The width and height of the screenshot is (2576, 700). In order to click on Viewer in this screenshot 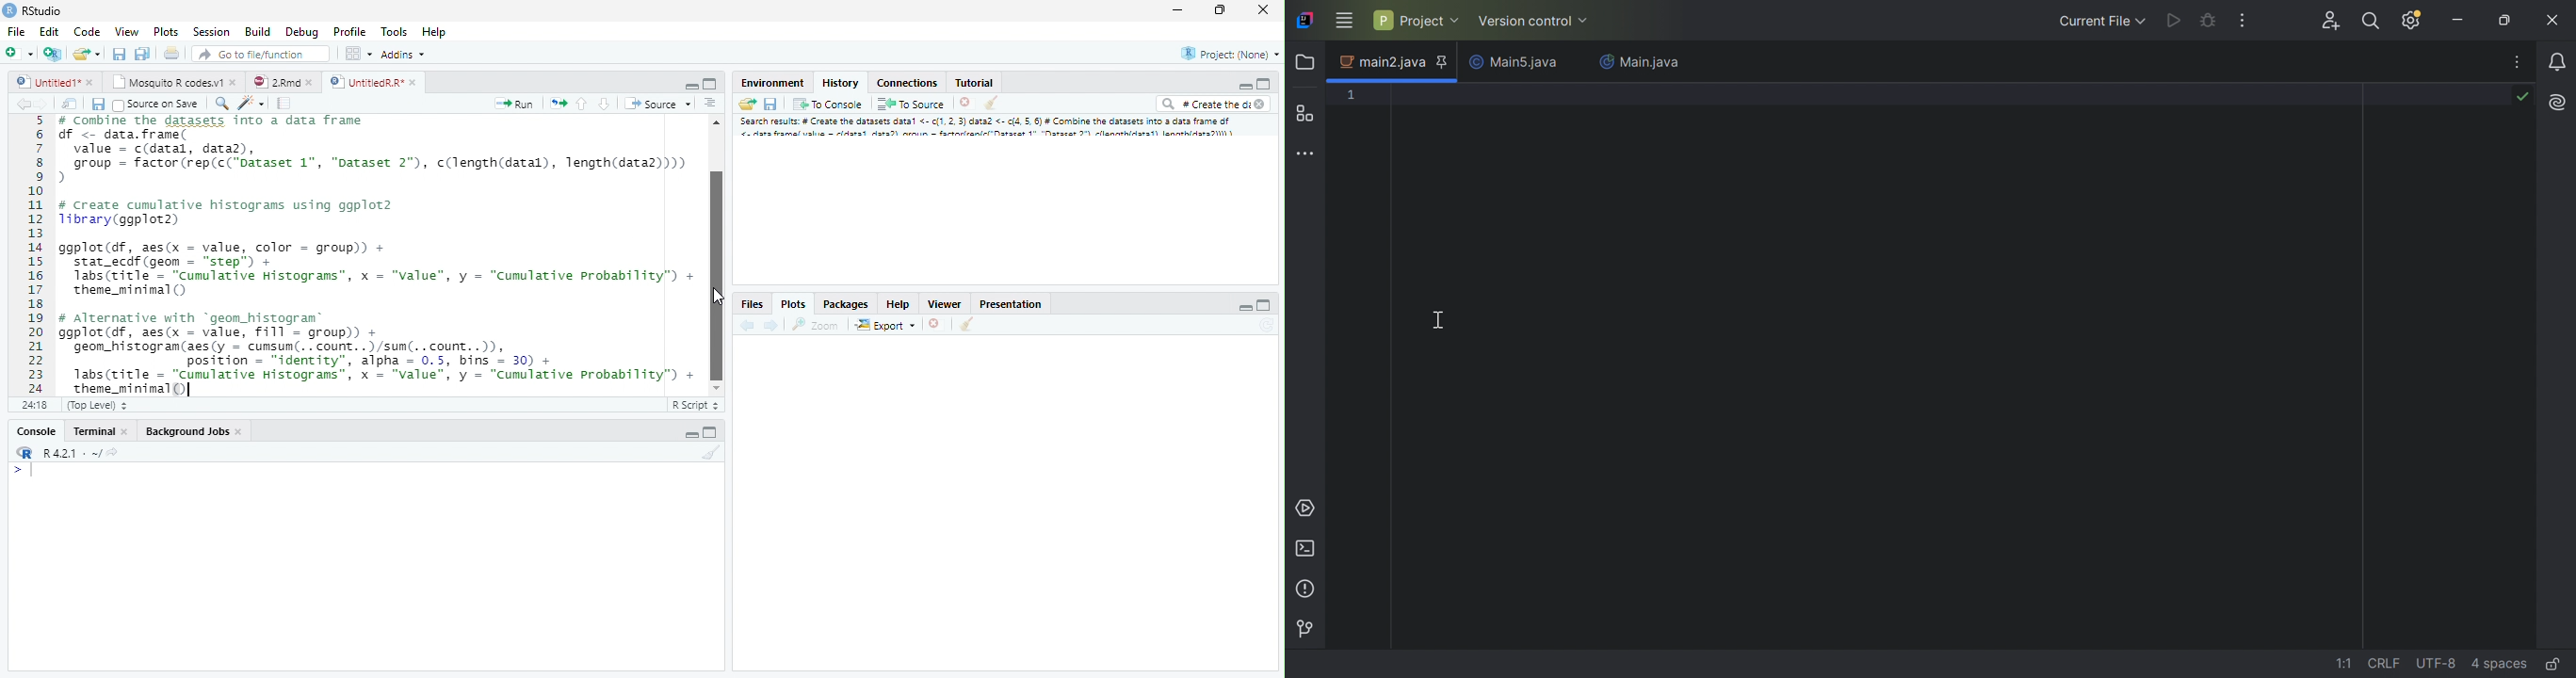, I will do `click(944, 304)`.